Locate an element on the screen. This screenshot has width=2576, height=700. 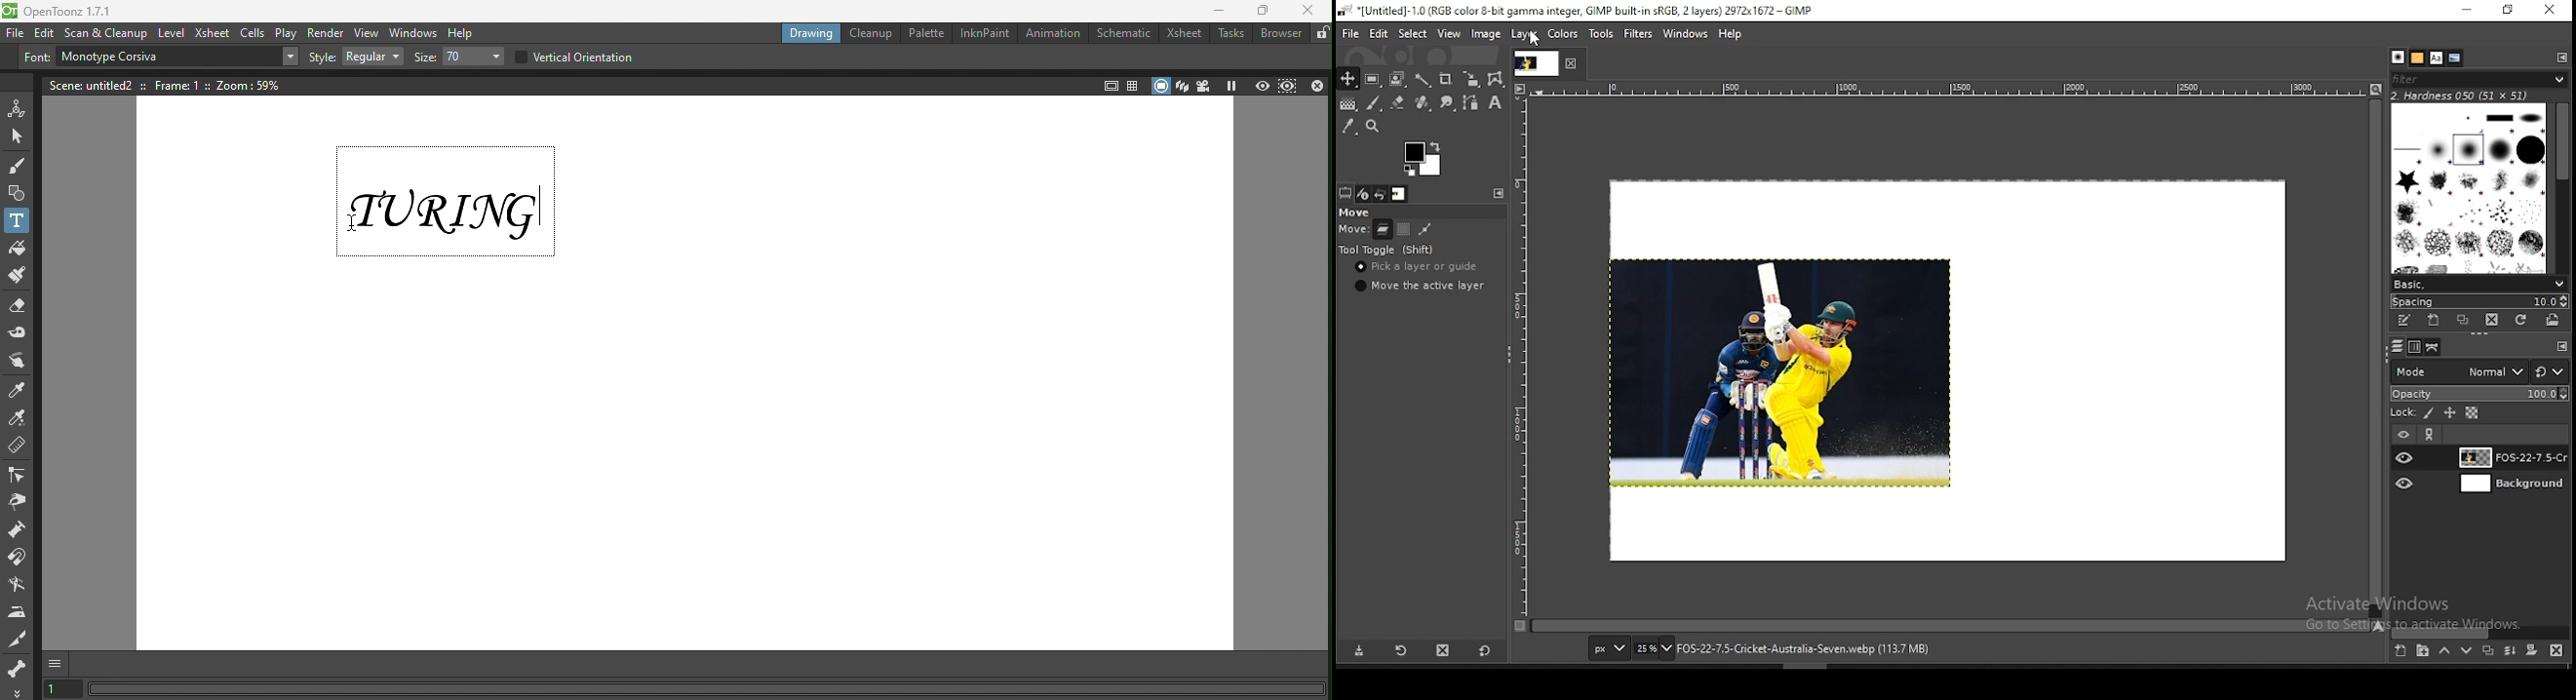
blend mode is located at coordinates (2479, 371).